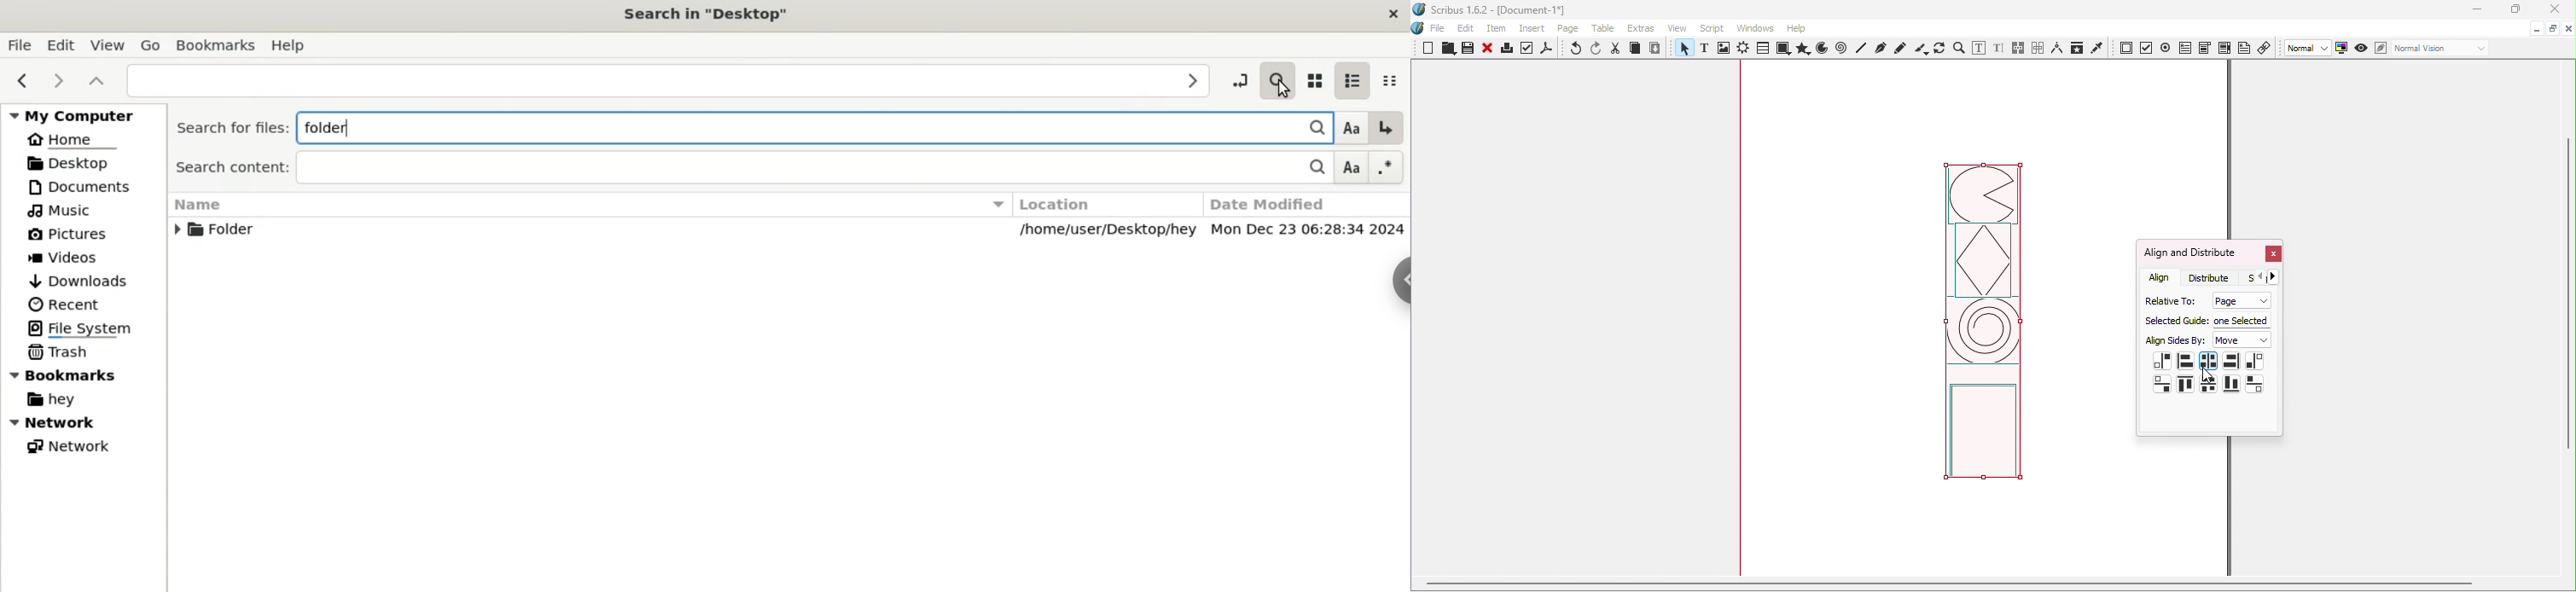 This screenshot has width=2576, height=616. Describe the element at coordinates (2019, 49) in the screenshot. I see `Link text frames` at that location.